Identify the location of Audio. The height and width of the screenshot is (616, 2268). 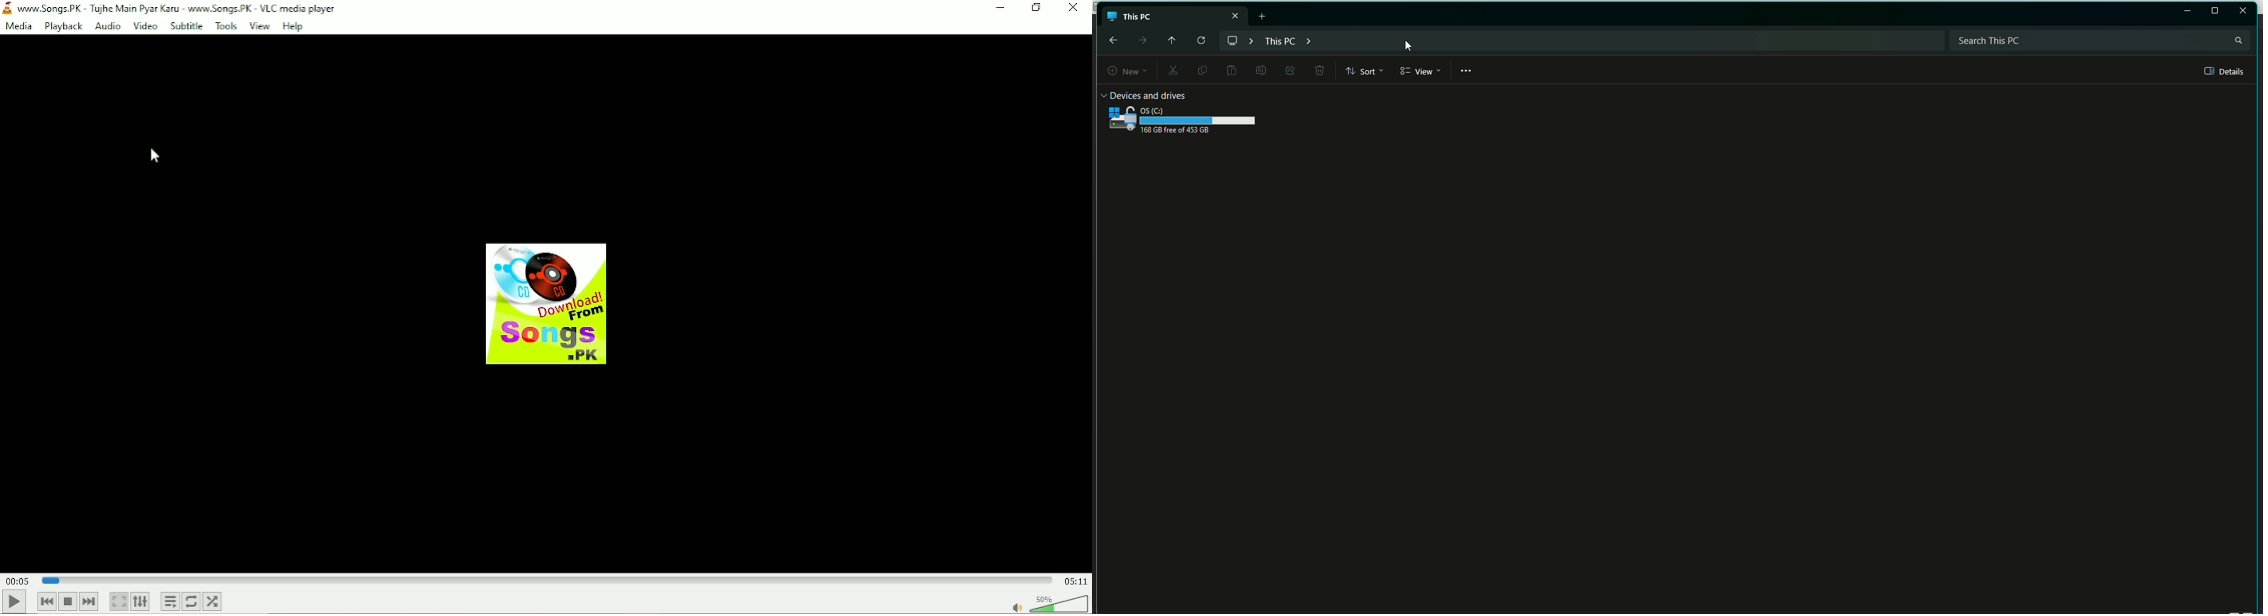
(107, 26).